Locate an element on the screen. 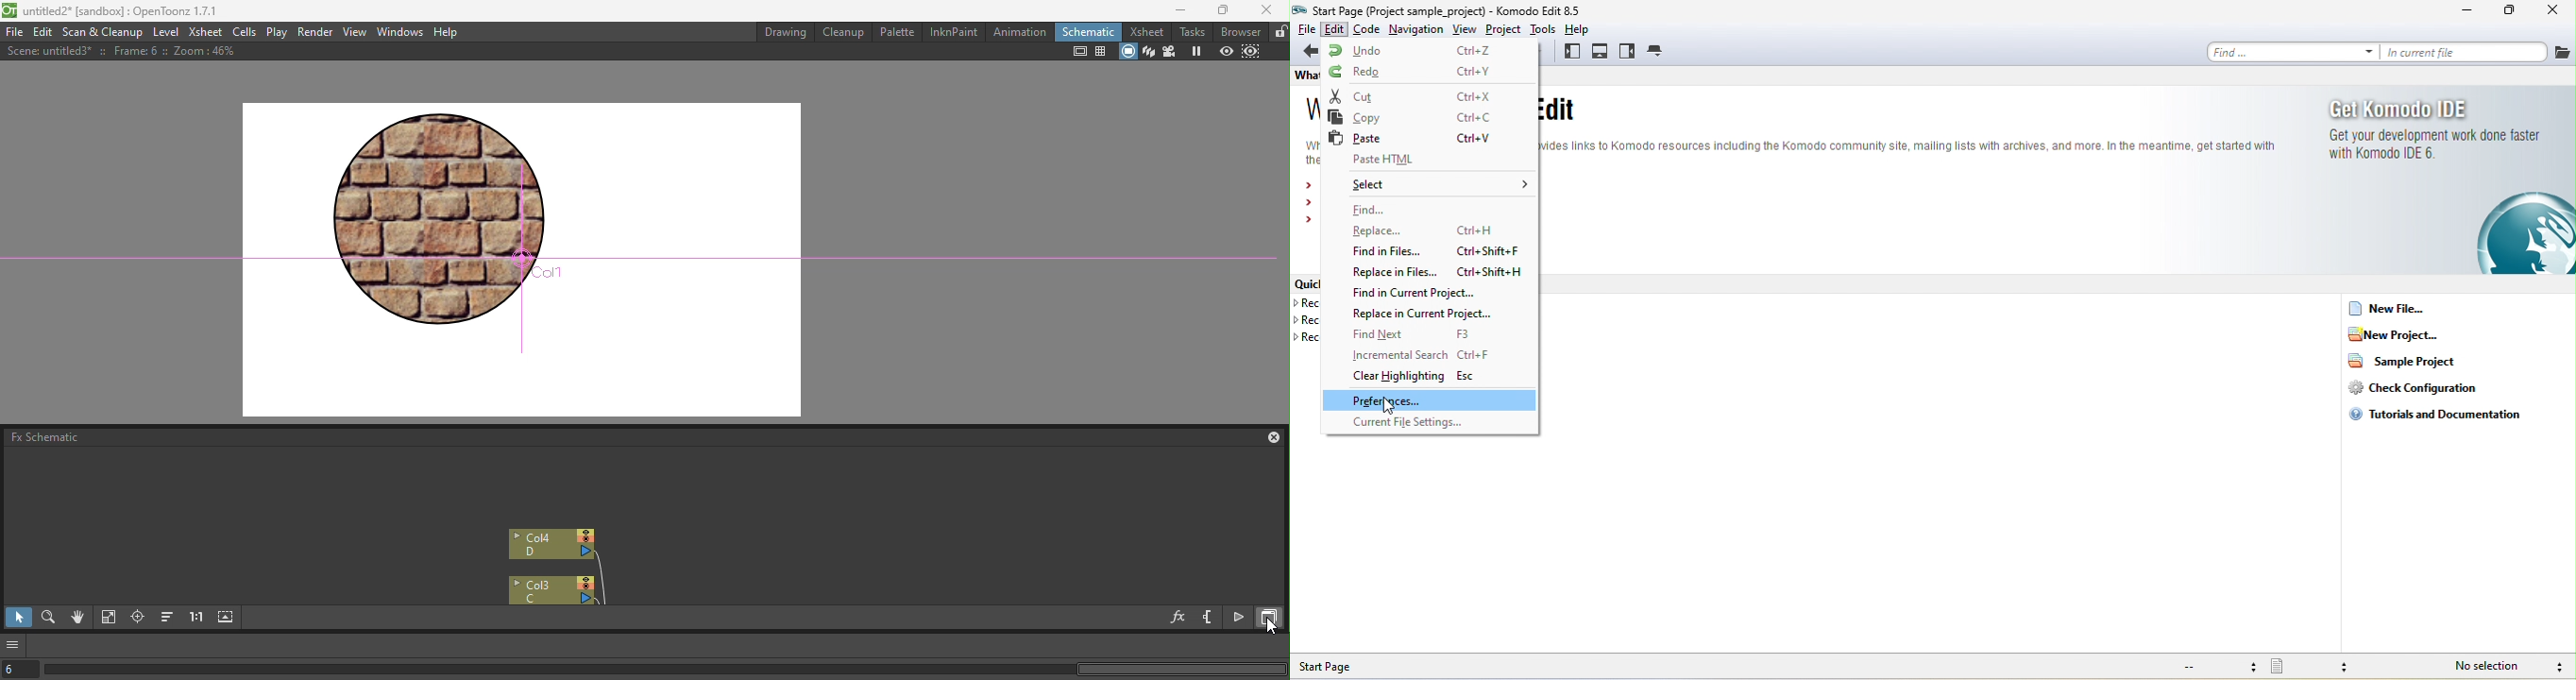 The height and width of the screenshot is (700, 2576). Level is located at coordinates (166, 33).